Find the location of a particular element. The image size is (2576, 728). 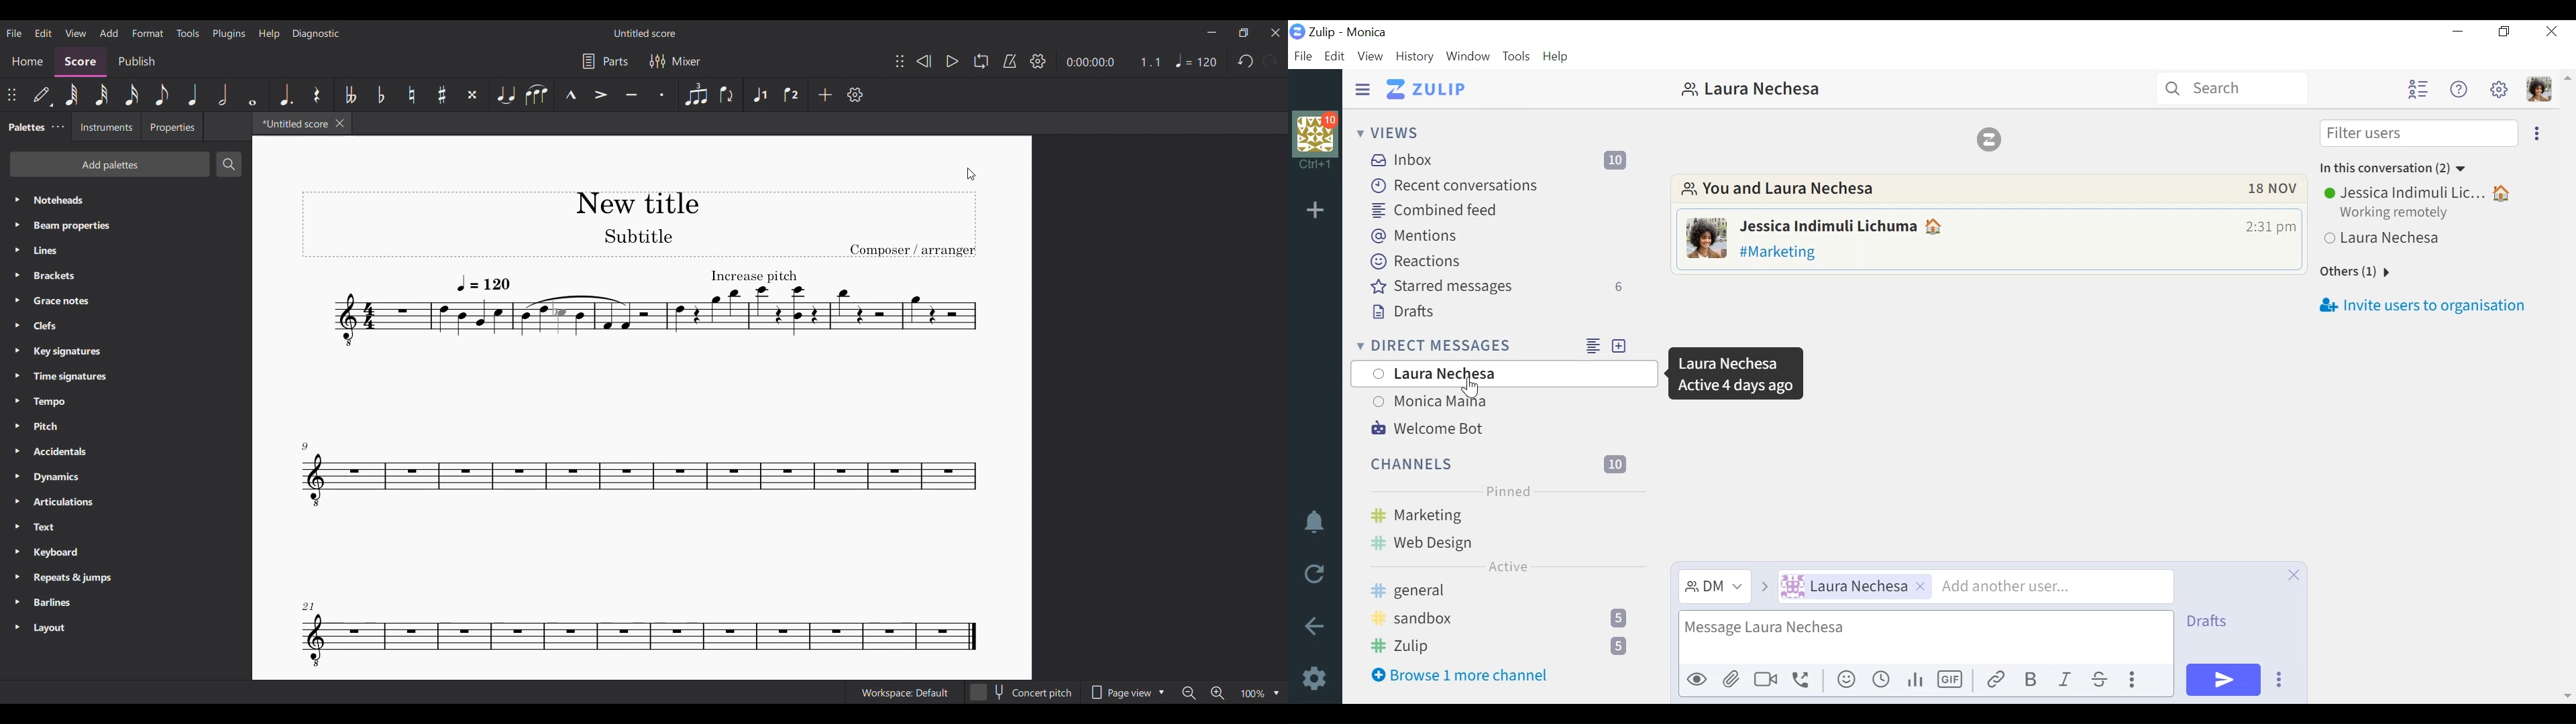

Tools menu is located at coordinates (188, 33).